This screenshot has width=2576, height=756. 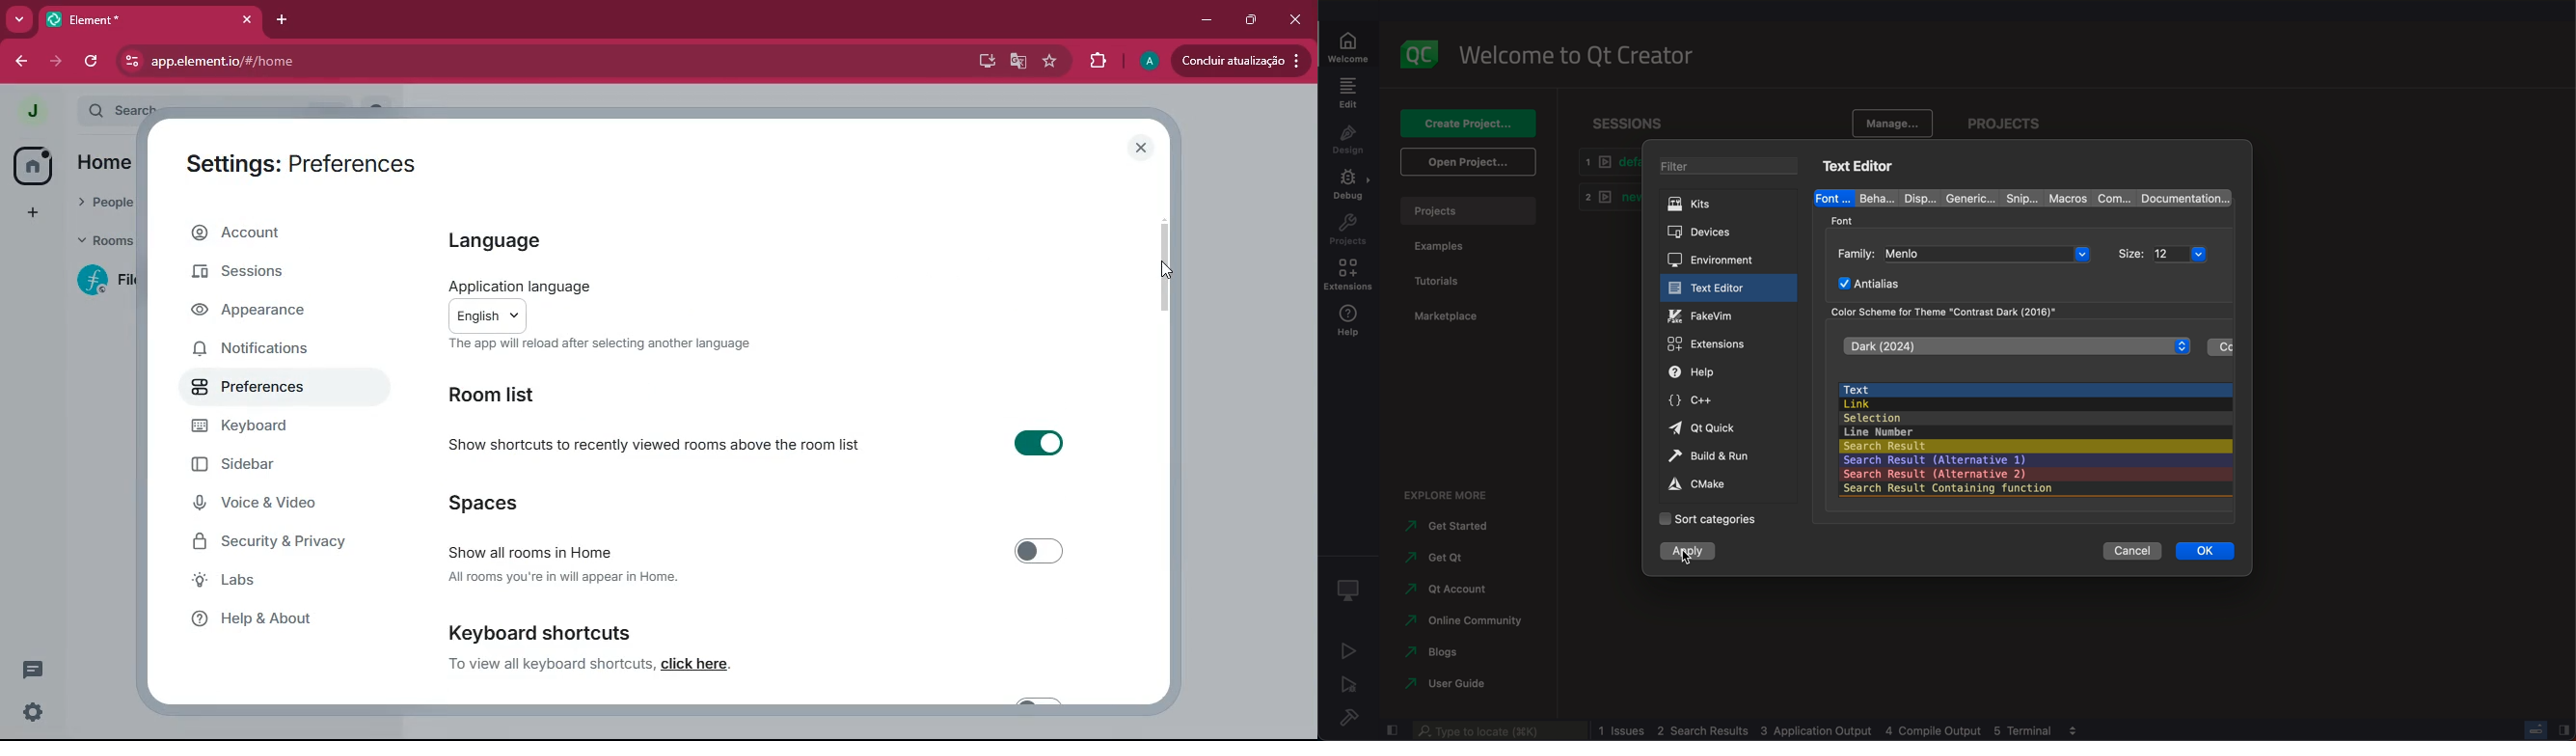 I want to click on run debug, so click(x=1348, y=685).